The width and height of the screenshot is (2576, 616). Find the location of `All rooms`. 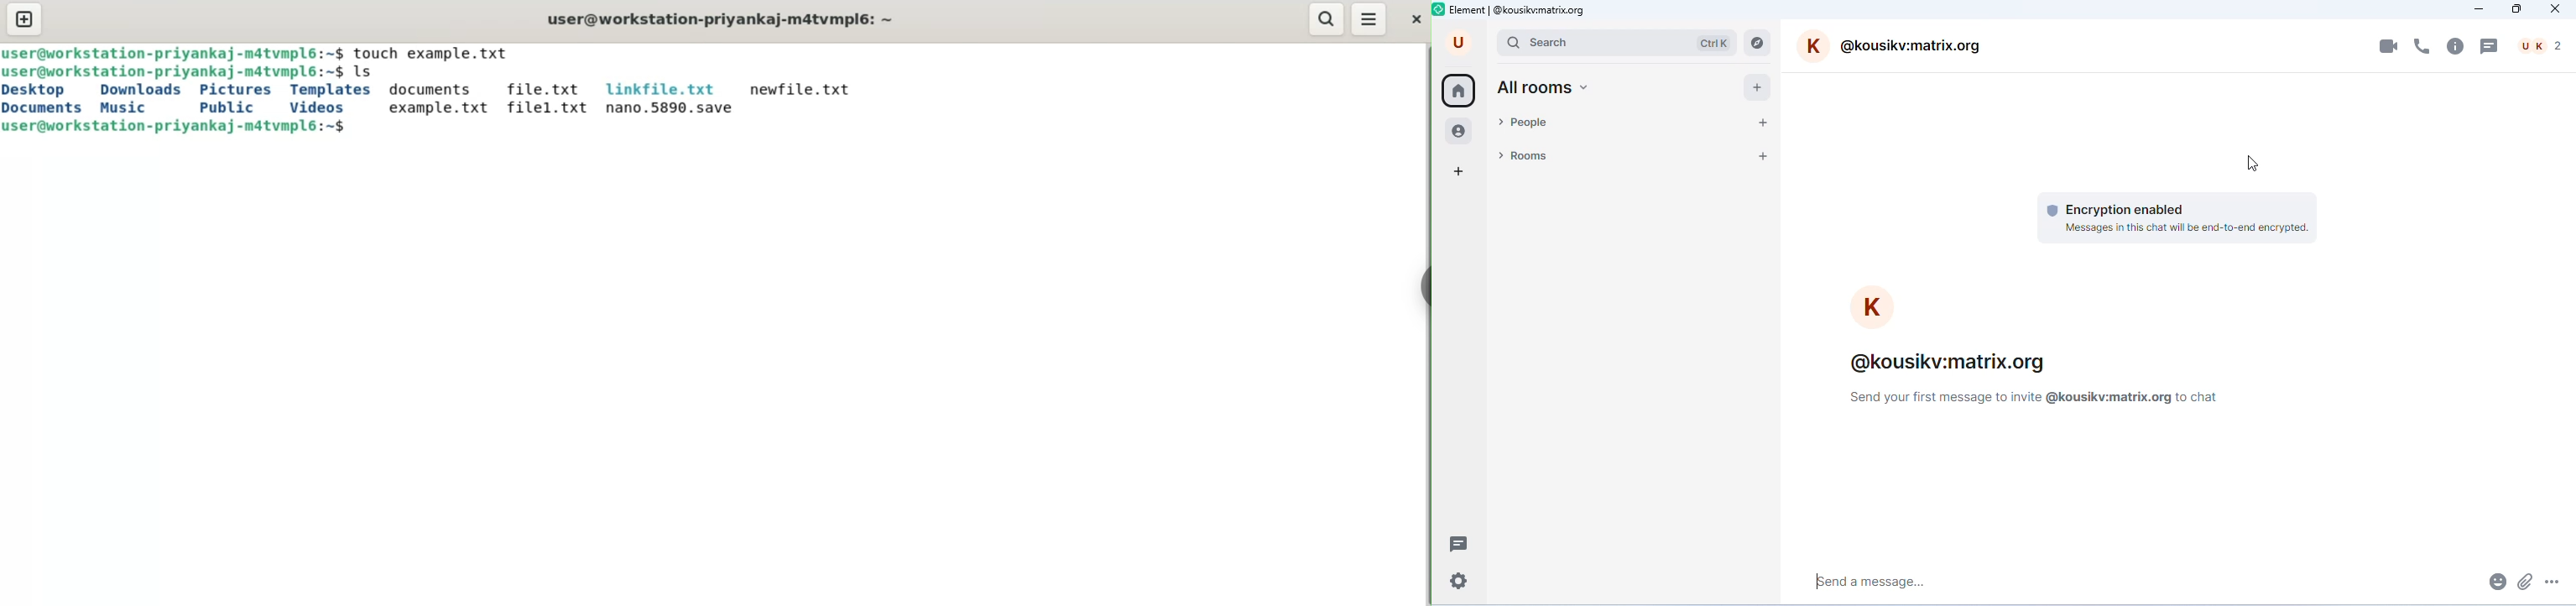

All rooms is located at coordinates (1541, 89).